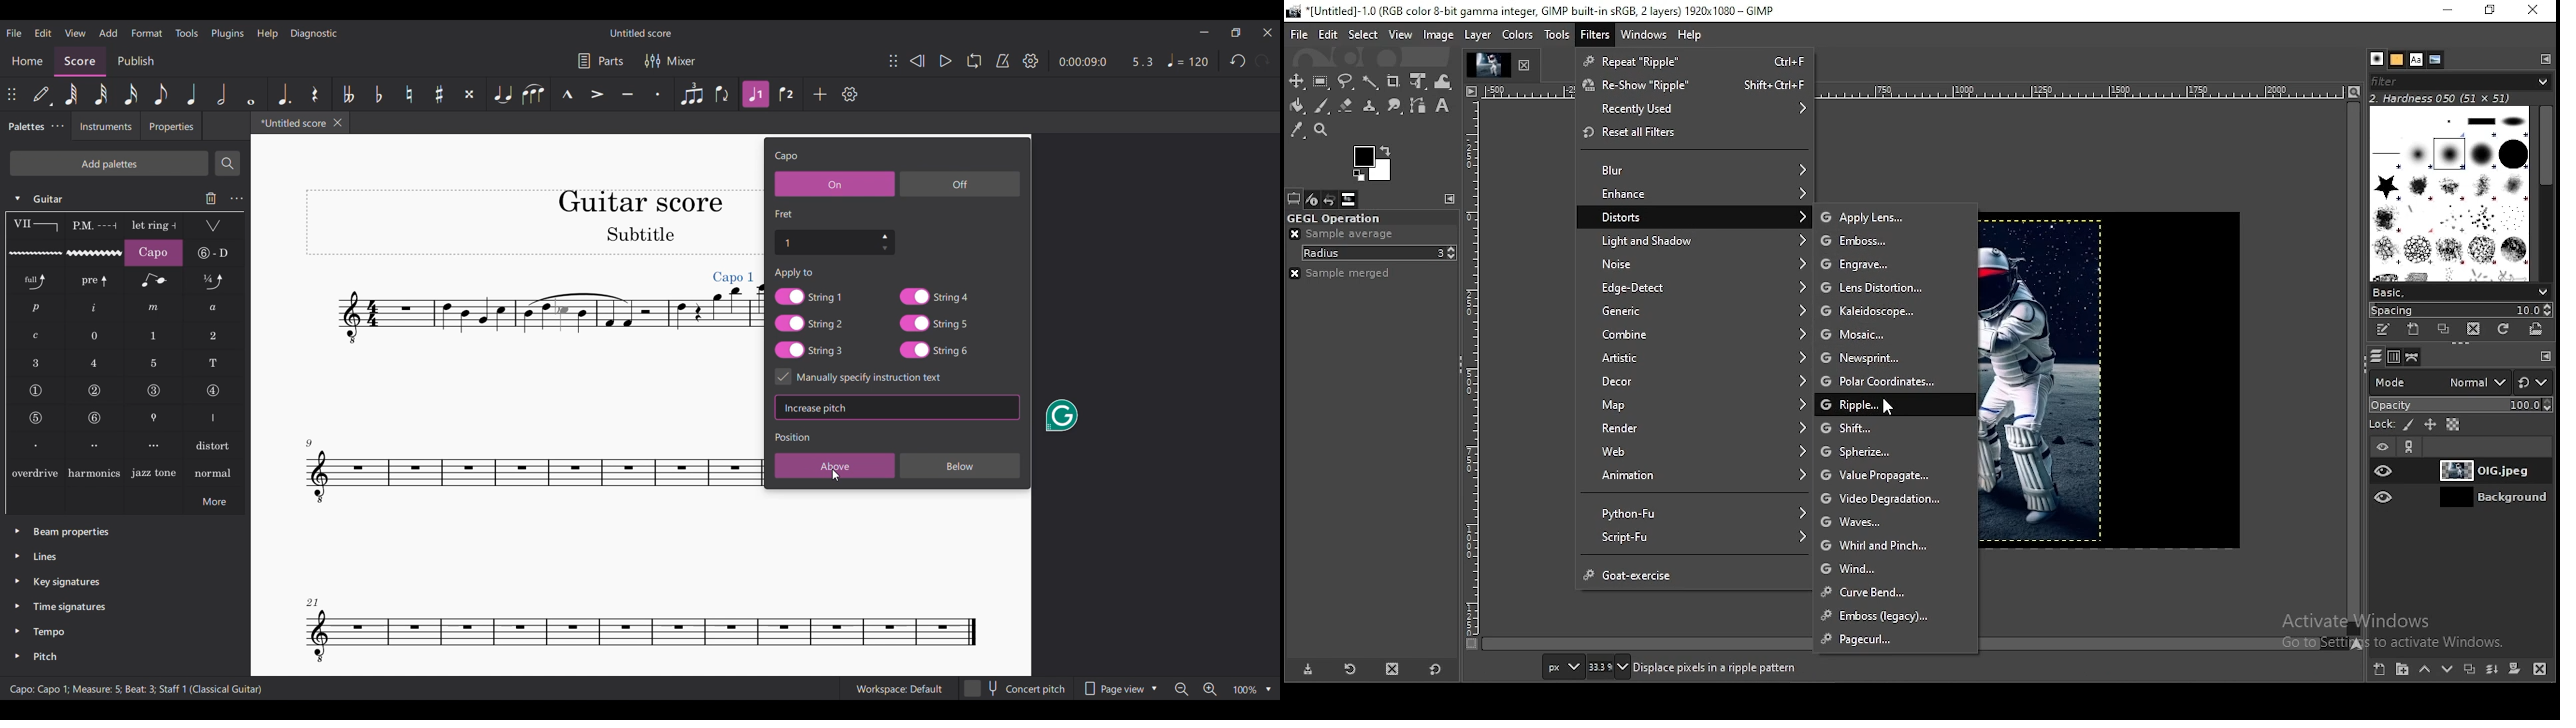 The width and height of the screenshot is (2576, 728). What do you see at coordinates (1595, 35) in the screenshot?
I see `filters` at bounding box center [1595, 35].